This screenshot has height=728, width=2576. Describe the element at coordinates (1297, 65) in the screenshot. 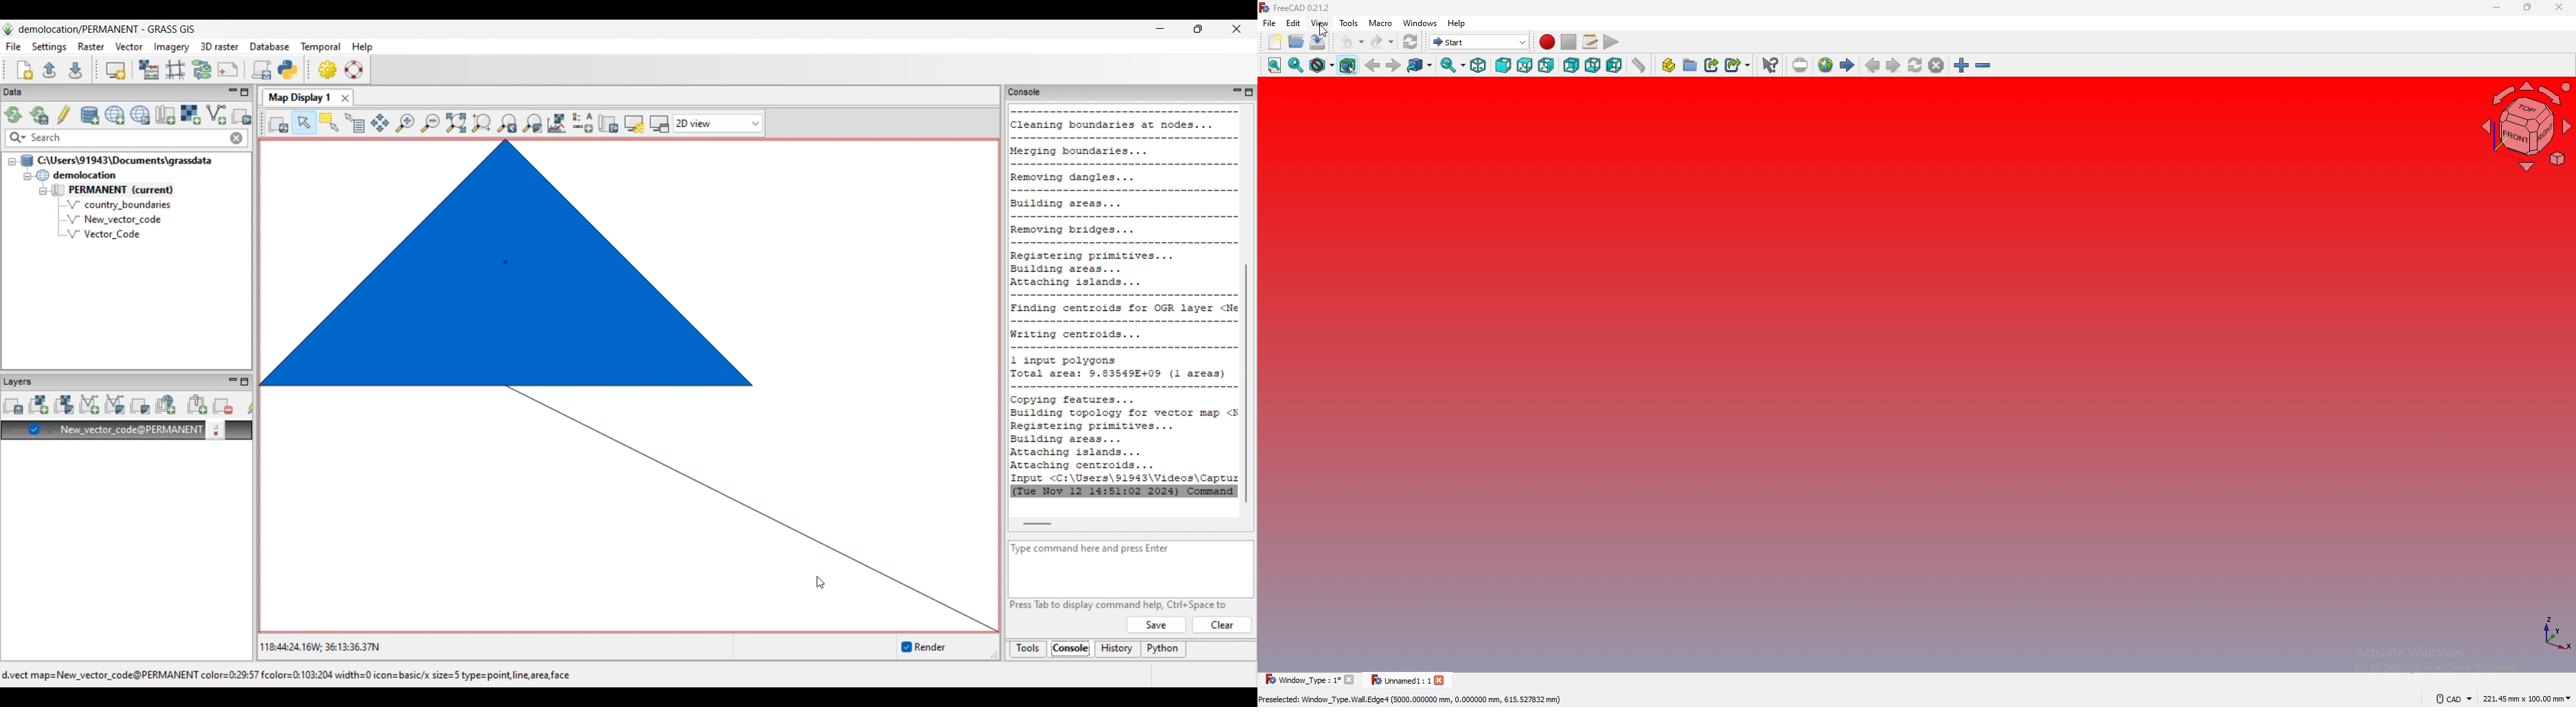

I see `fit selection` at that location.